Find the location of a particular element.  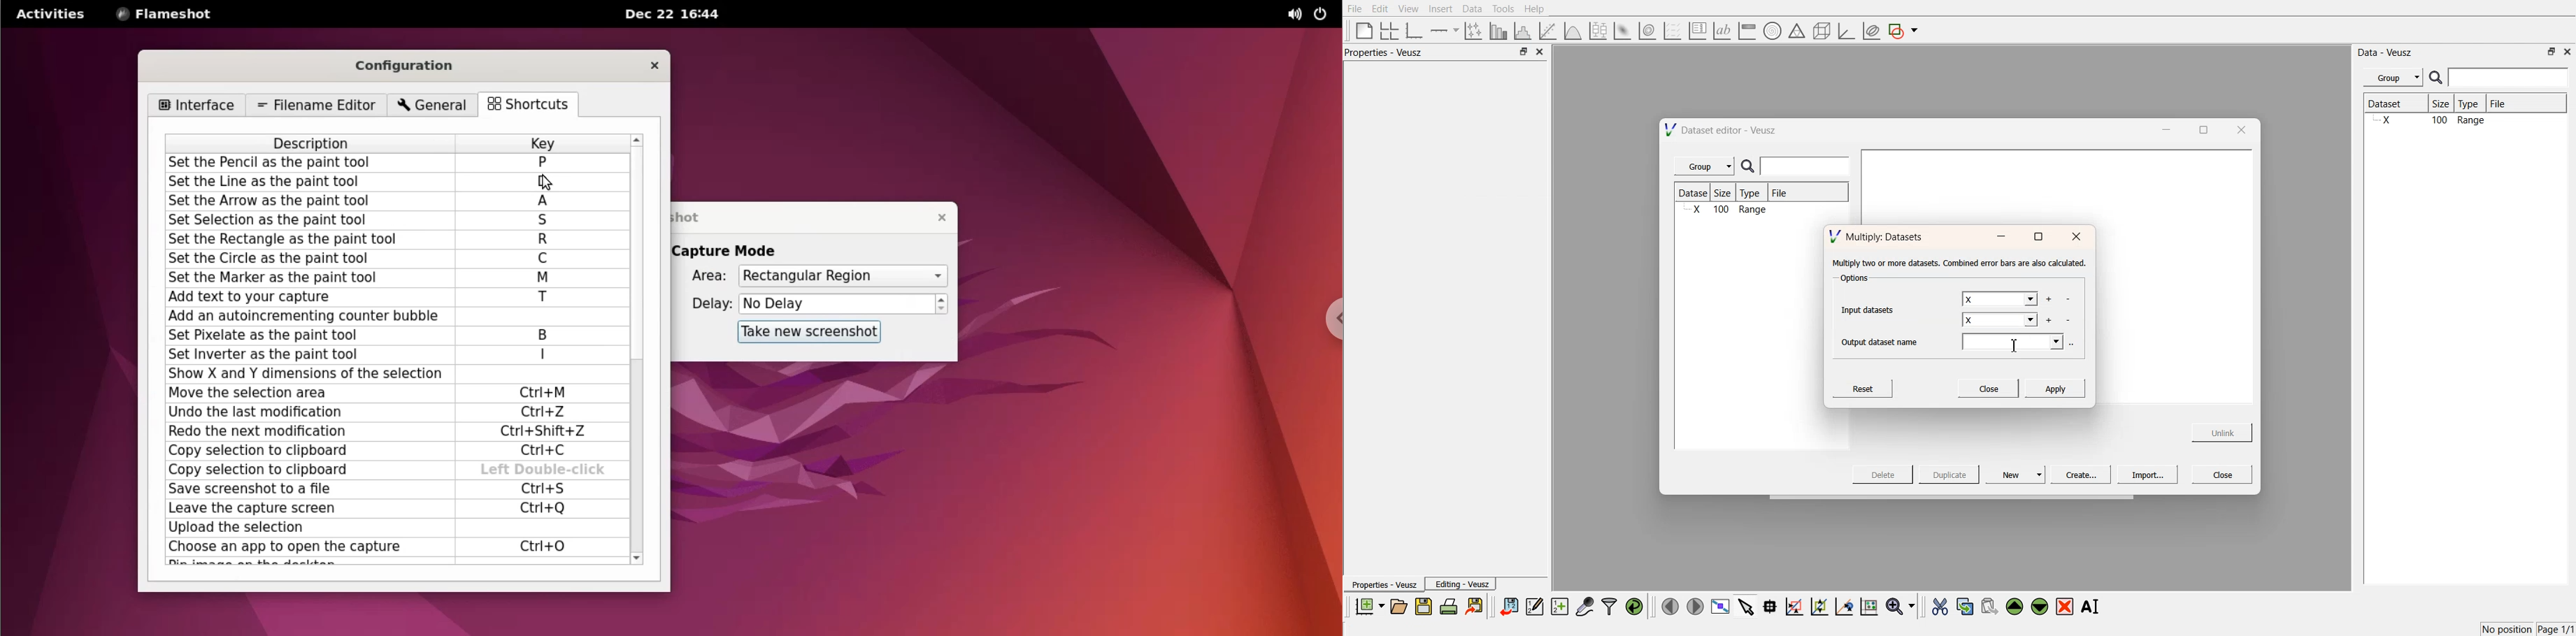

plot key is located at coordinates (1697, 31).